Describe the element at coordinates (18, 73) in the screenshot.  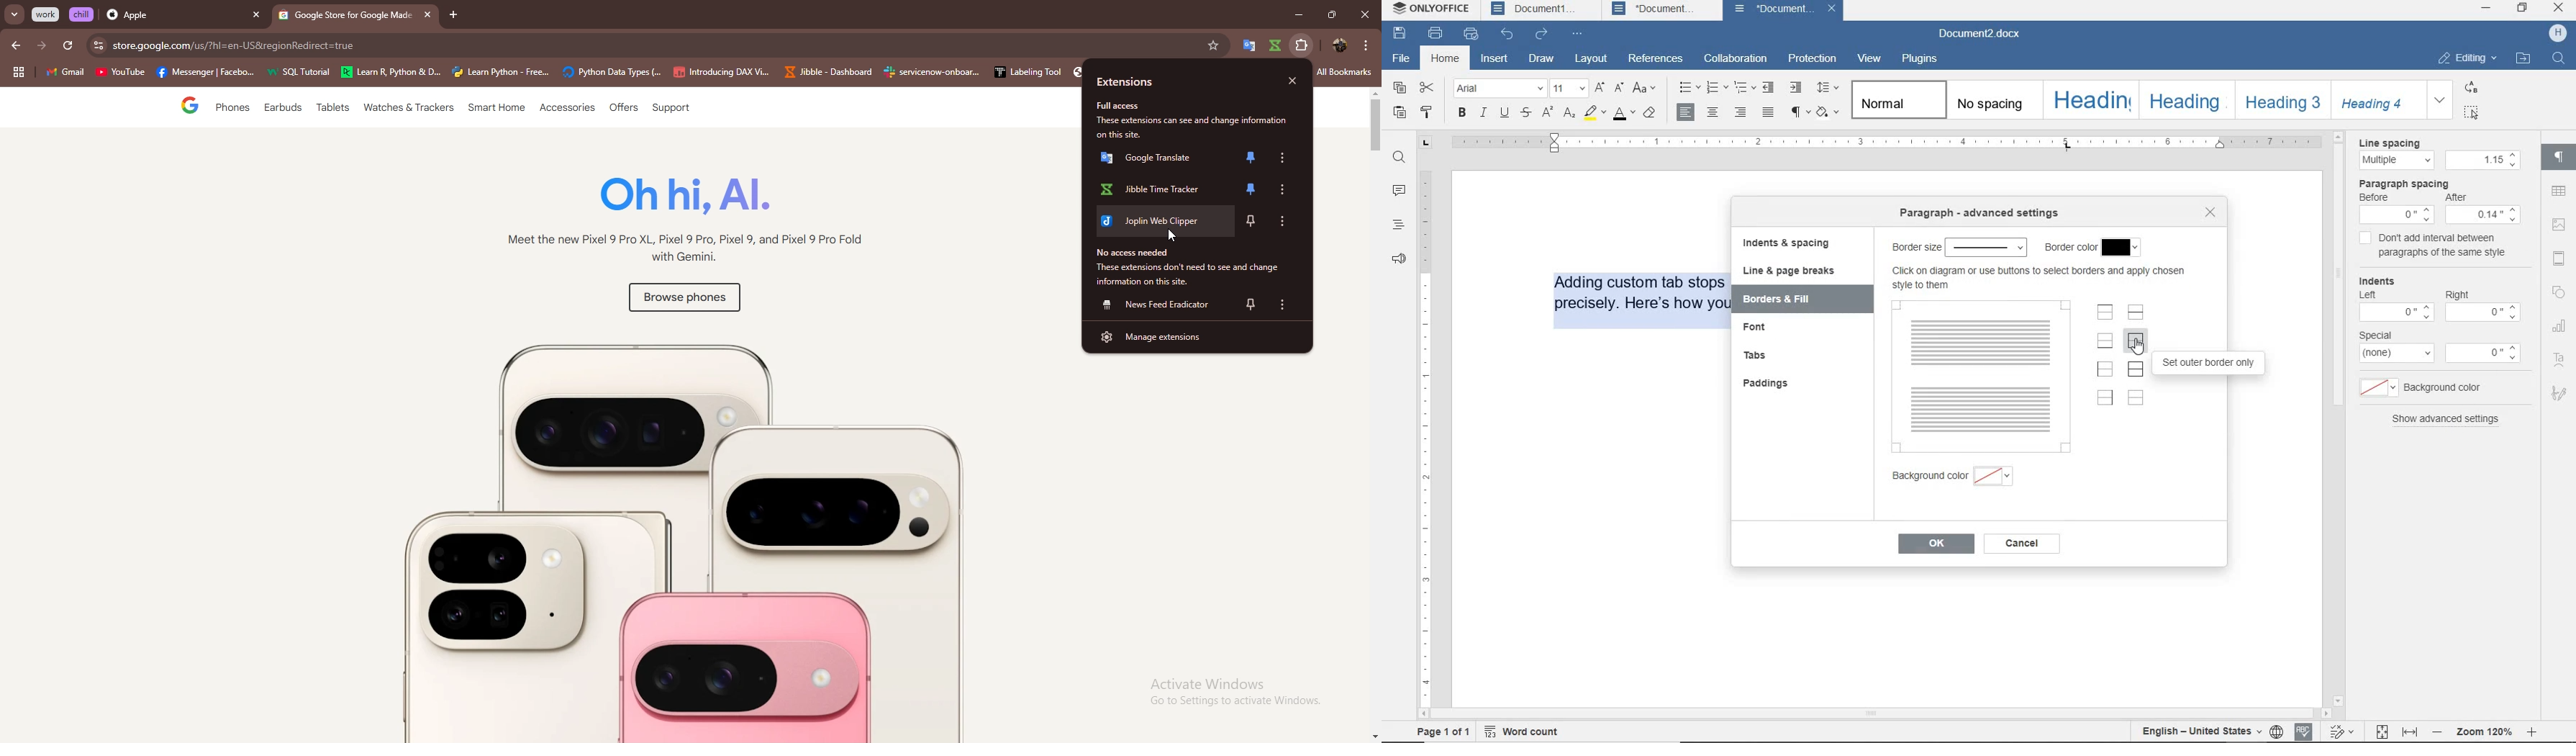
I see `tab groups` at that location.